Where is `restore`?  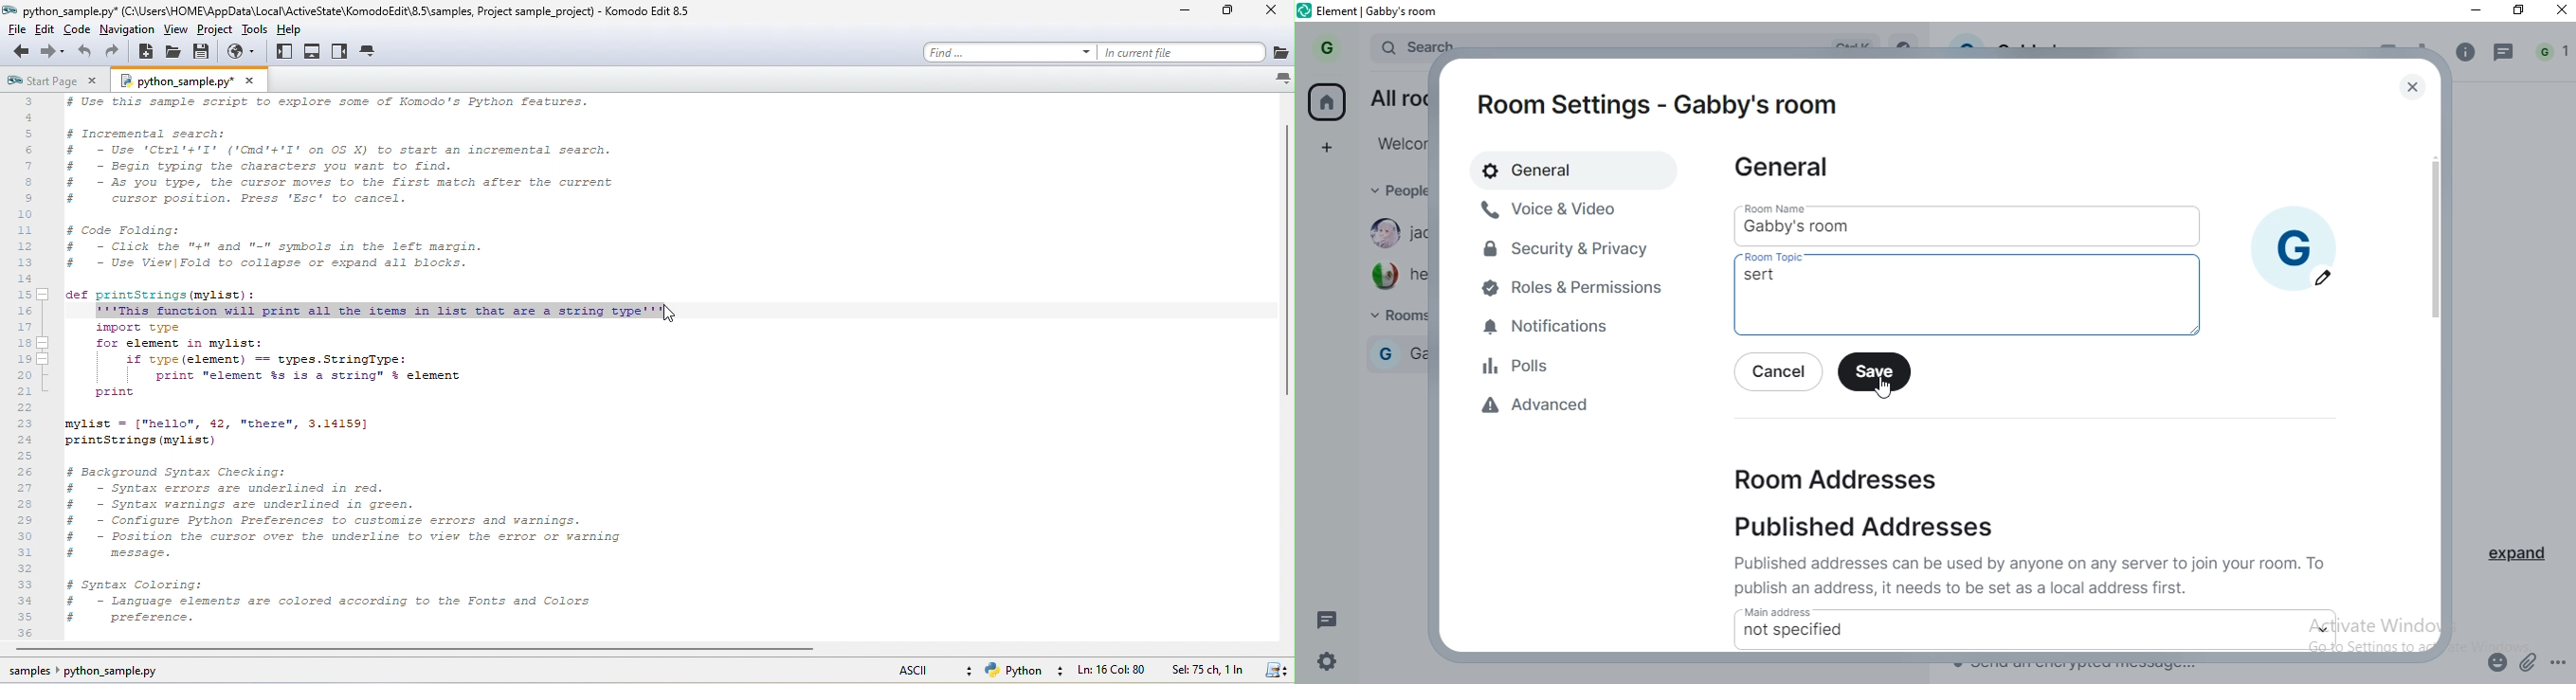
restore is located at coordinates (2520, 11).